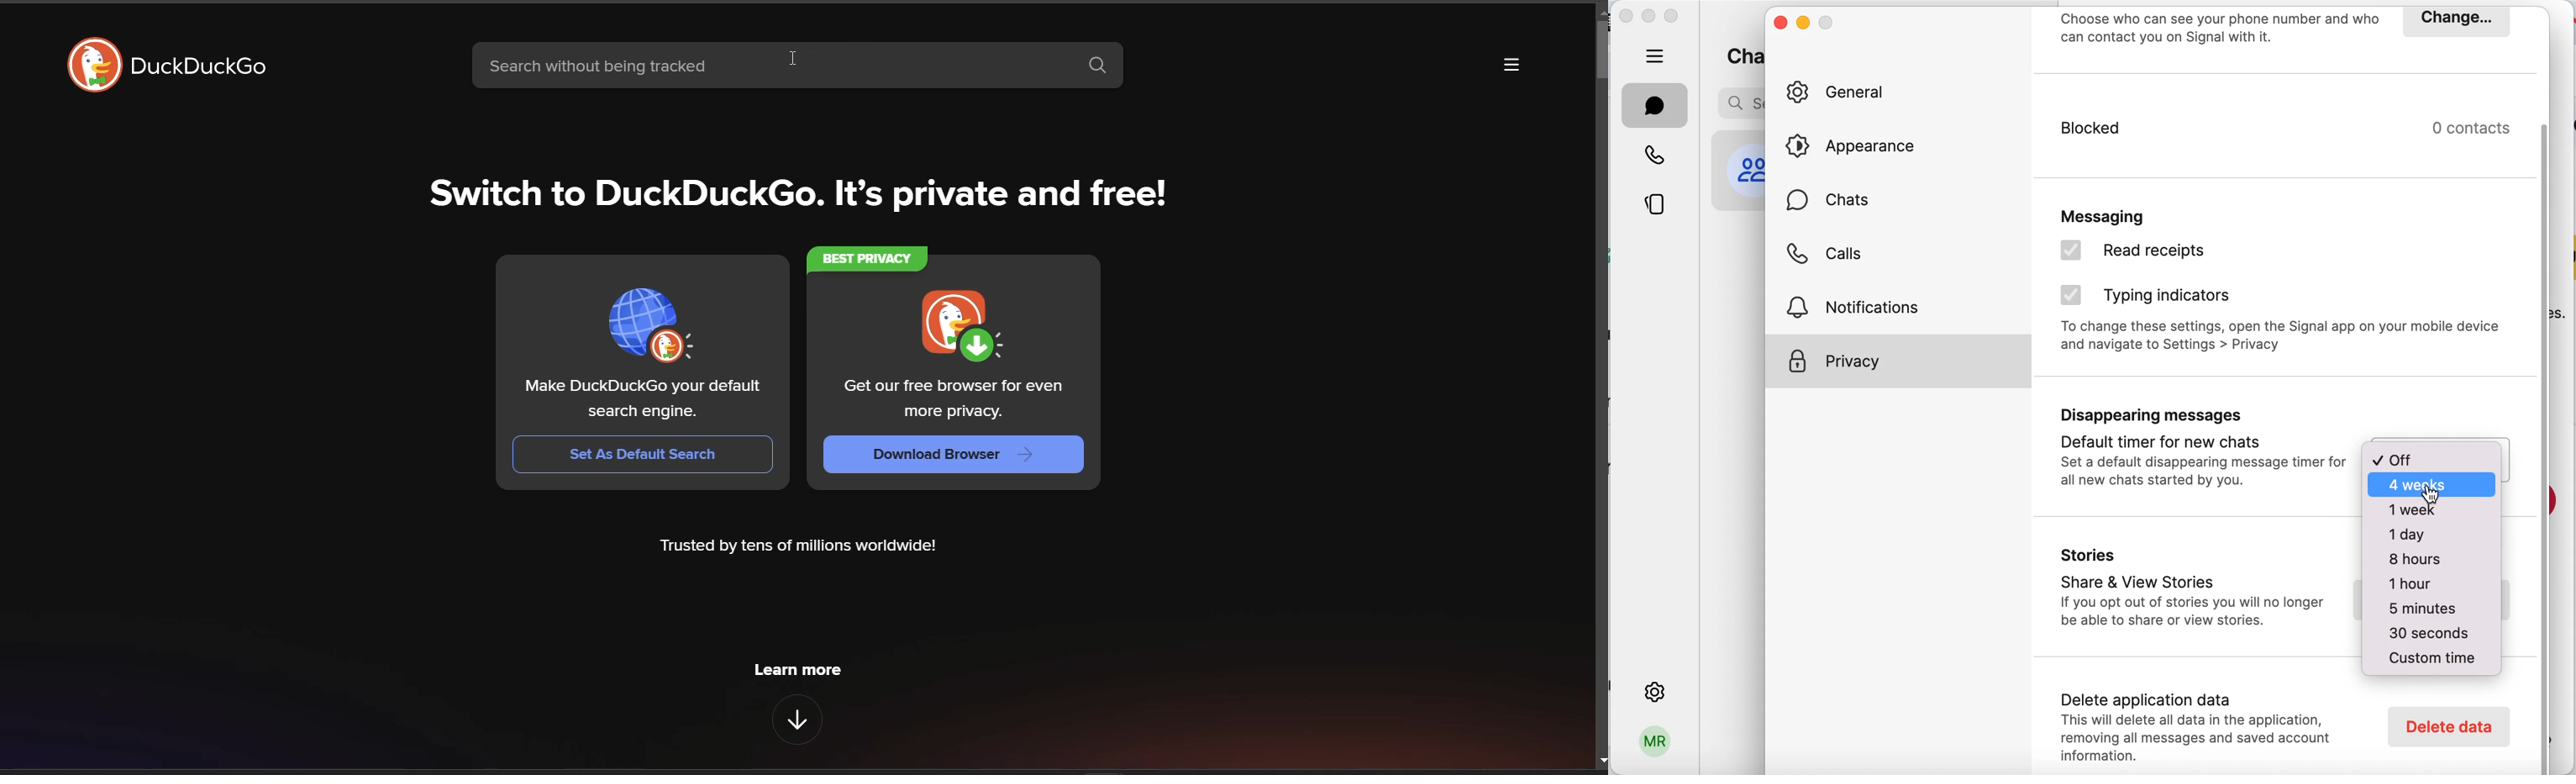  Describe the element at coordinates (1674, 17) in the screenshot. I see `maximize` at that location.